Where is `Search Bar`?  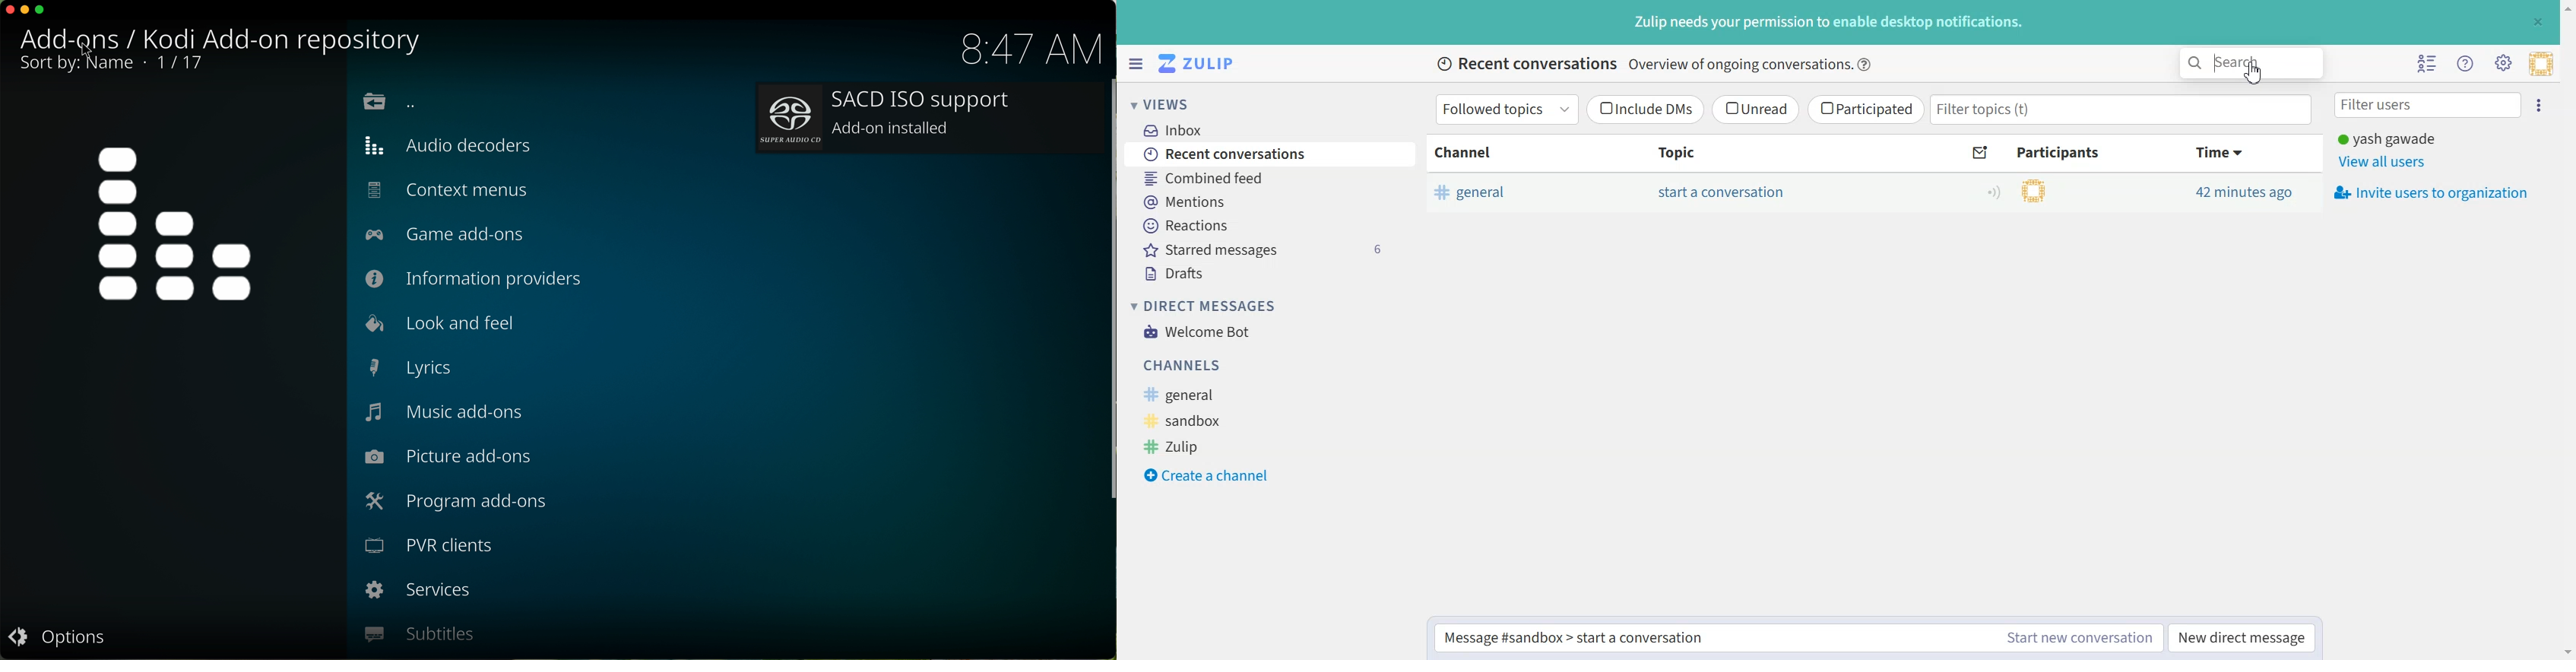
Search Bar is located at coordinates (2251, 63).